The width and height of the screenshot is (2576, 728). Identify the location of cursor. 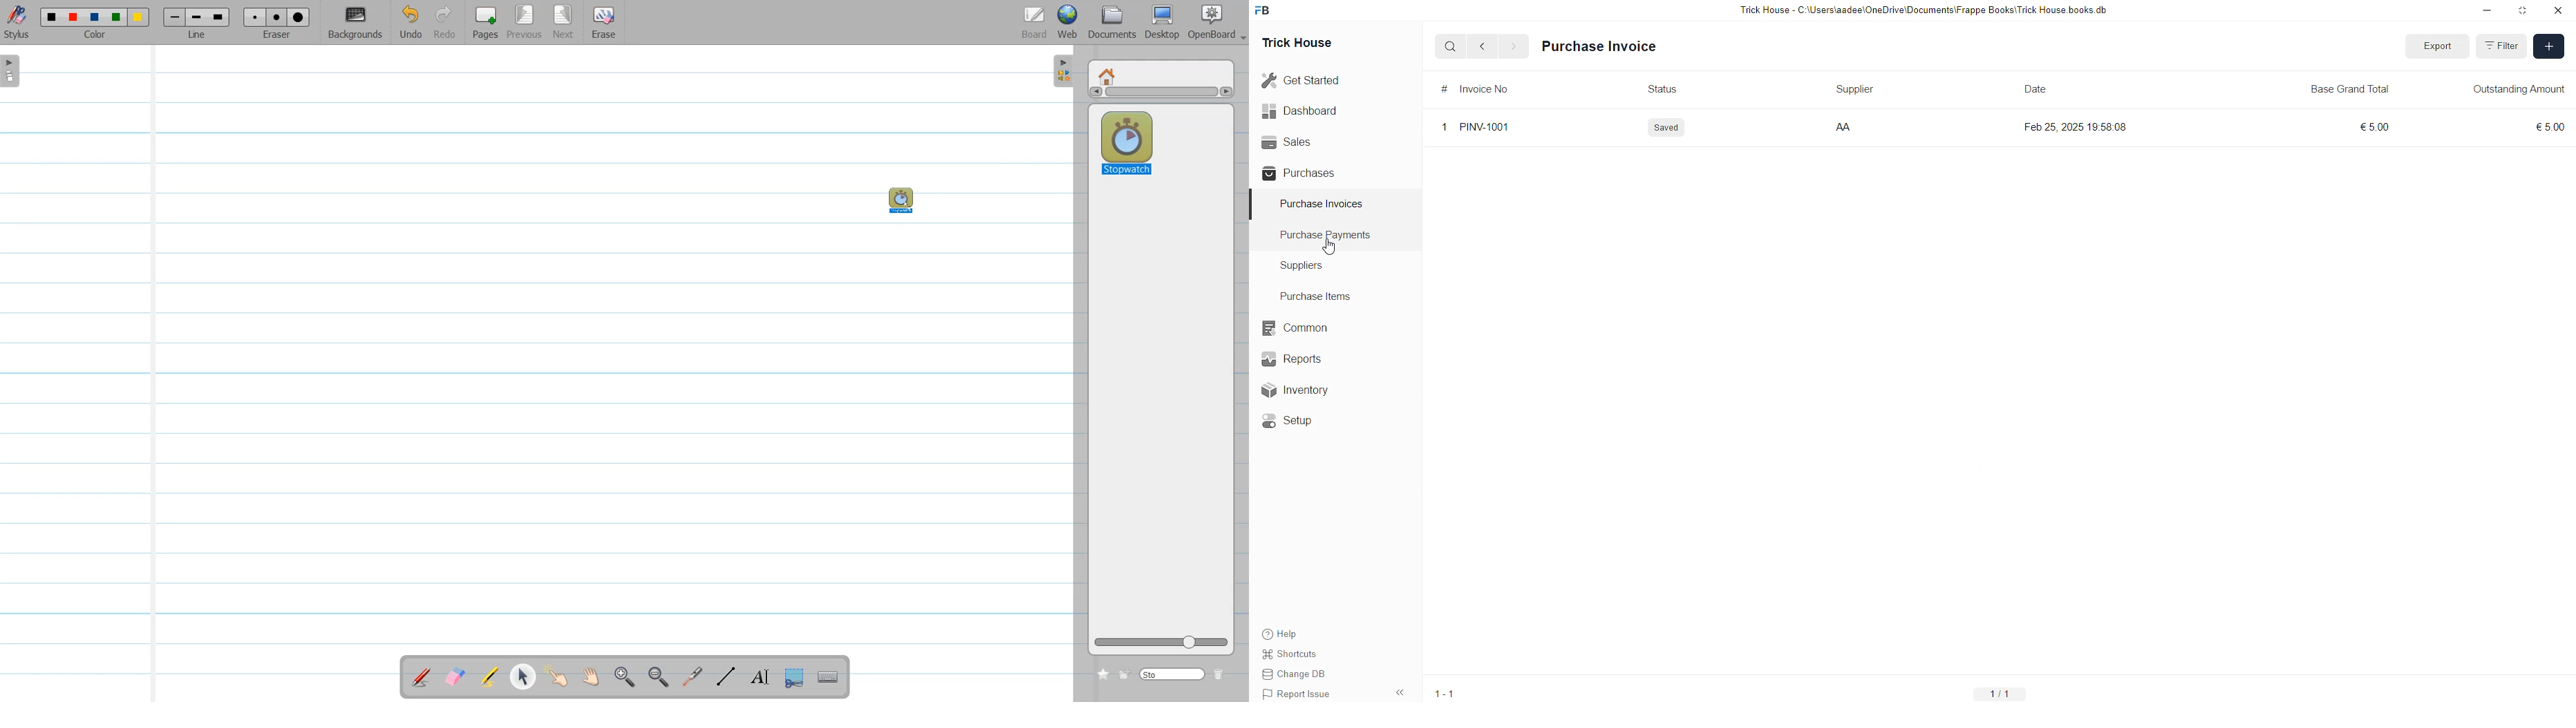
(1337, 245).